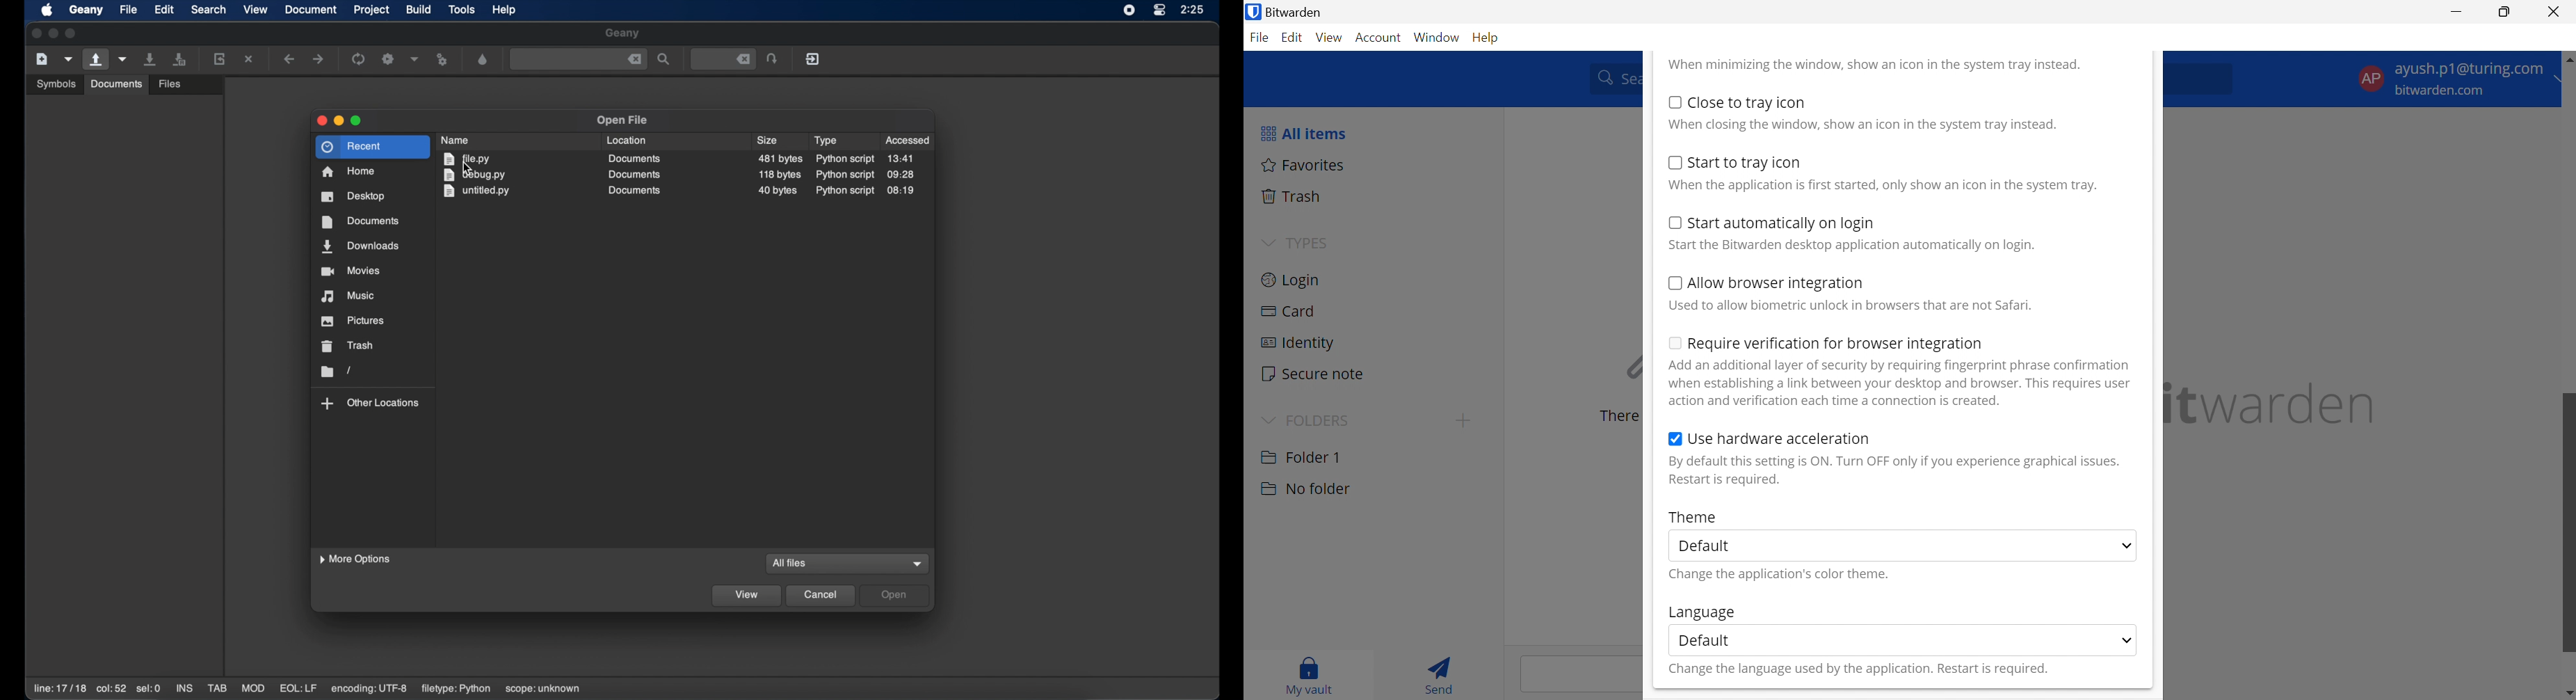  I want to click on 08:19, so click(901, 191).